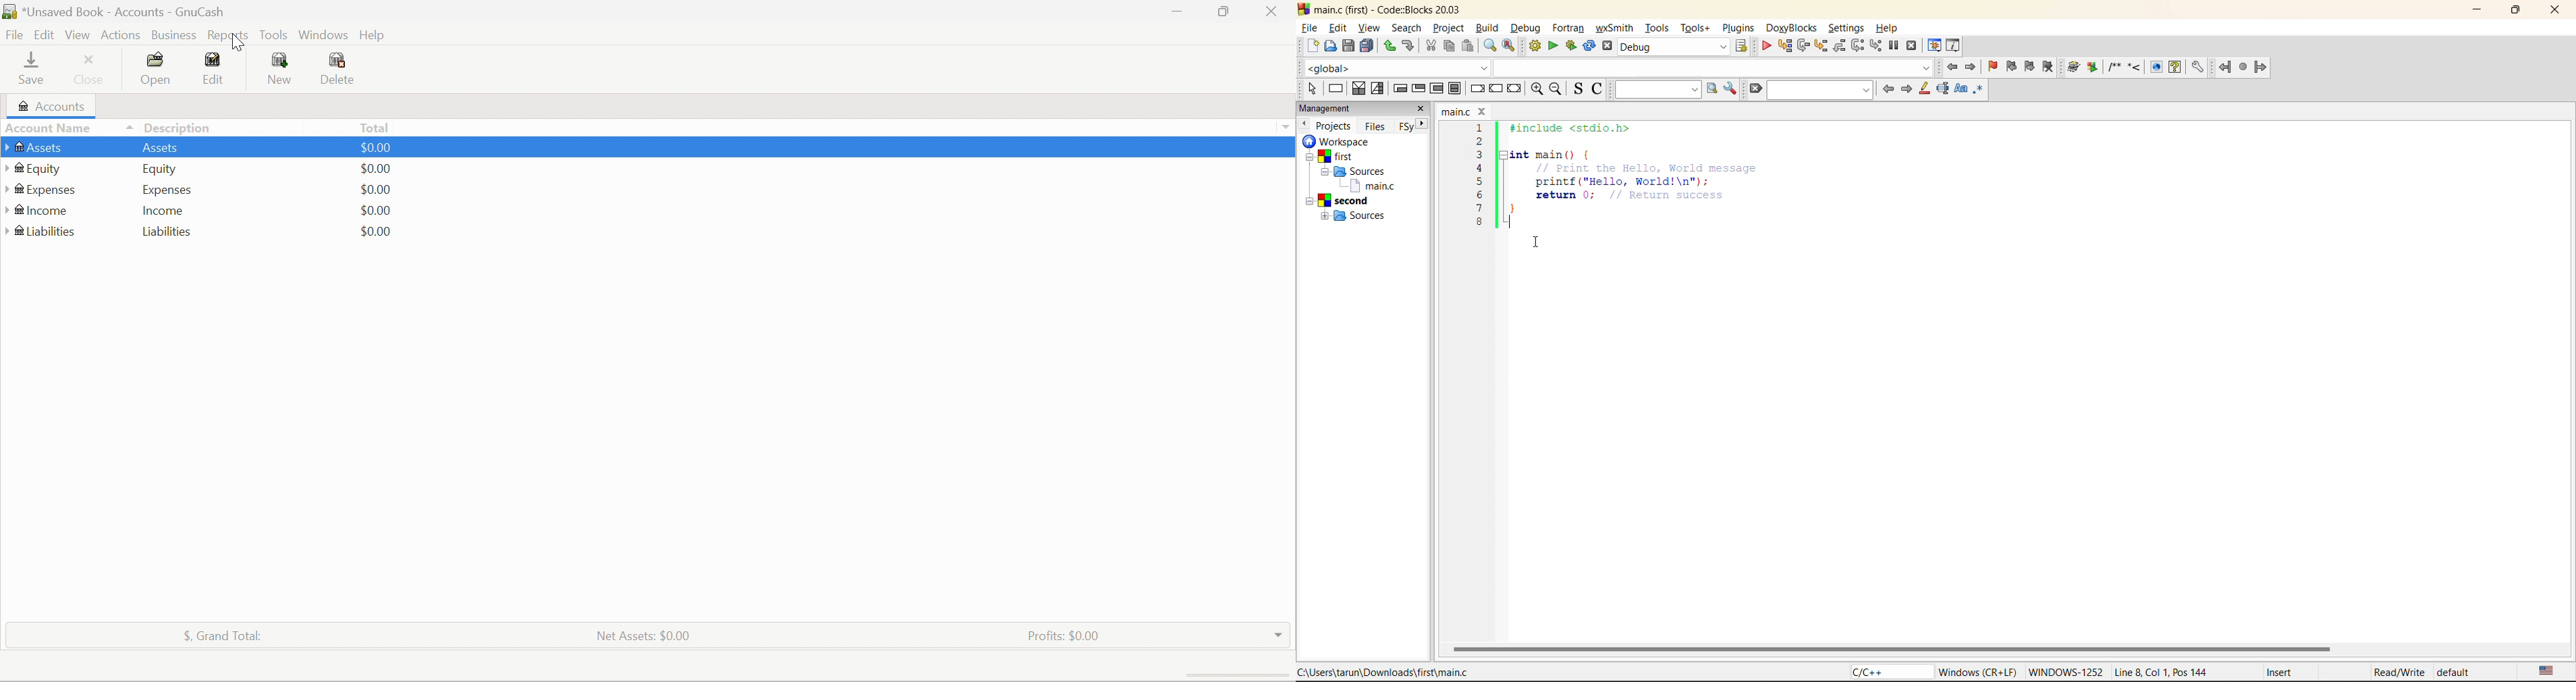  Describe the element at coordinates (128, 127) in the screenshot. I see `Drop Down` at that location.